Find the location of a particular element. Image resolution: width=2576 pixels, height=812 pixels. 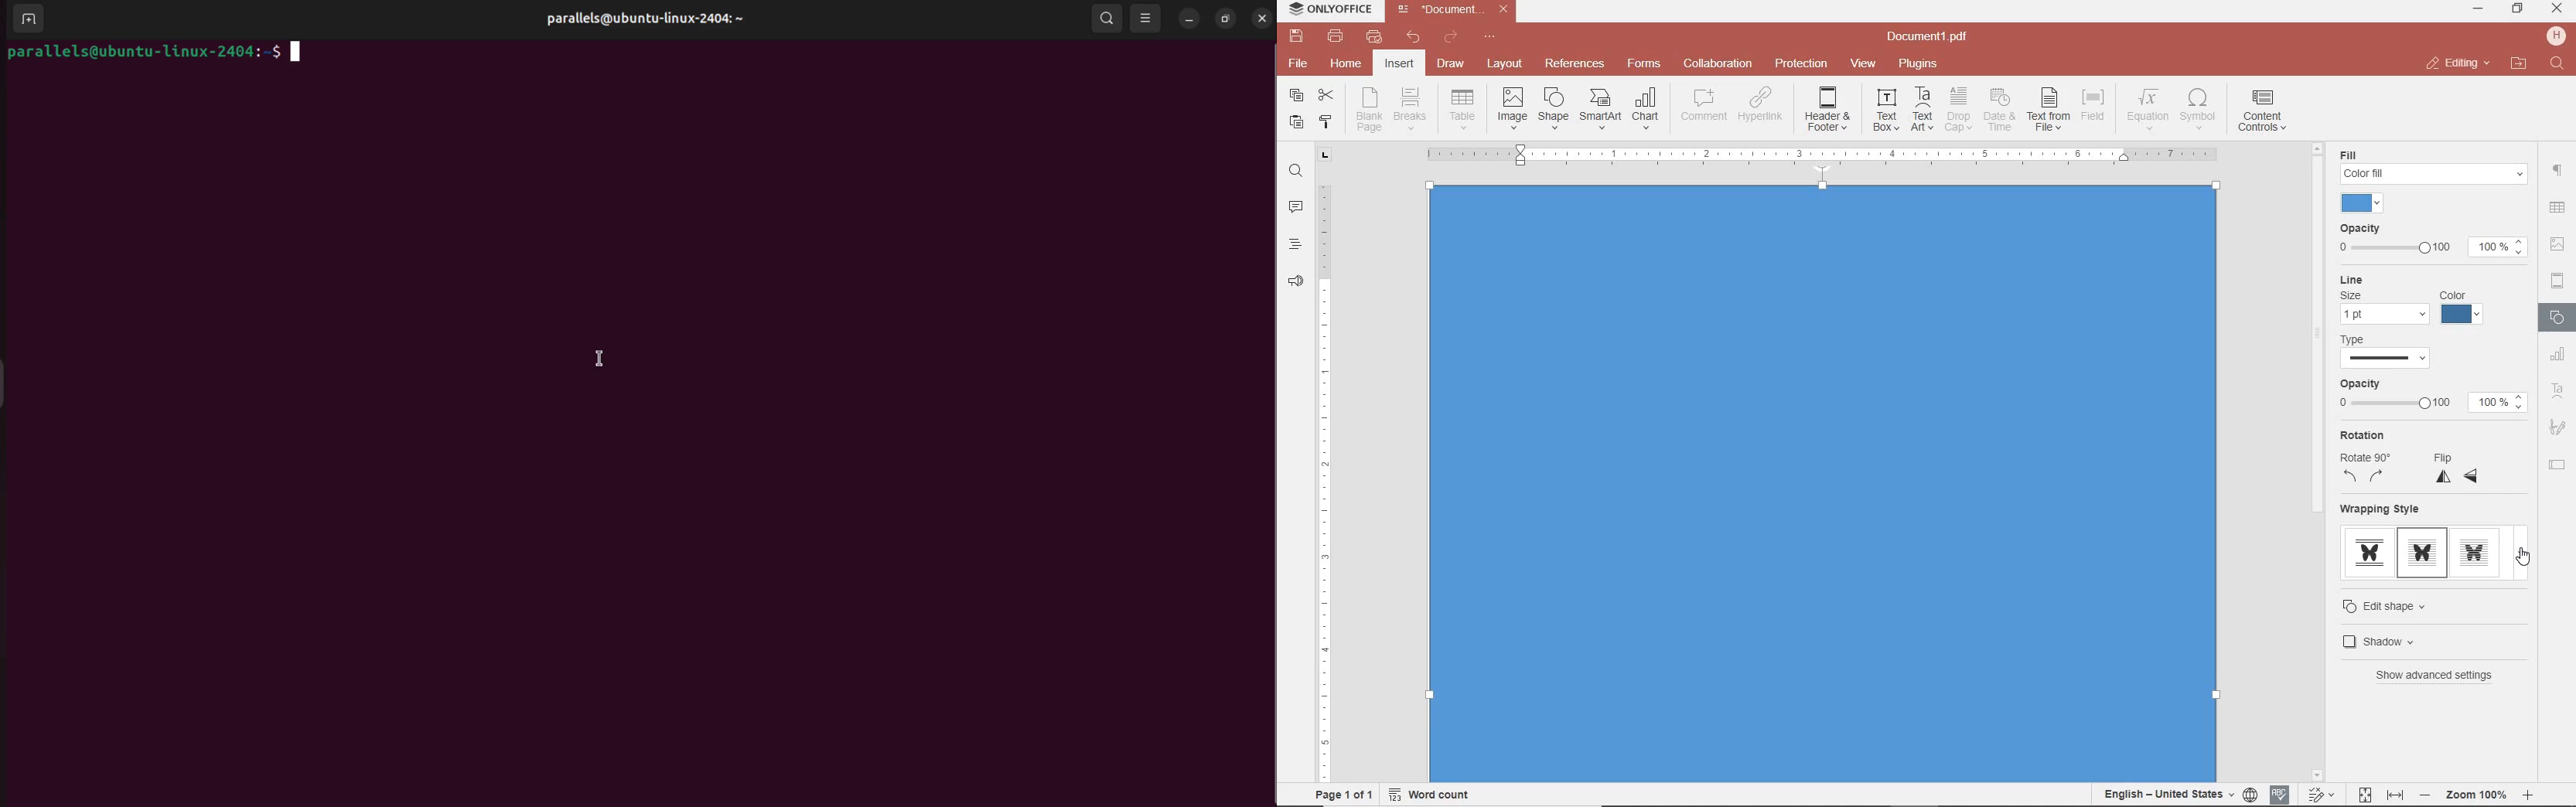

reference is located at coordinates (1573, 64).